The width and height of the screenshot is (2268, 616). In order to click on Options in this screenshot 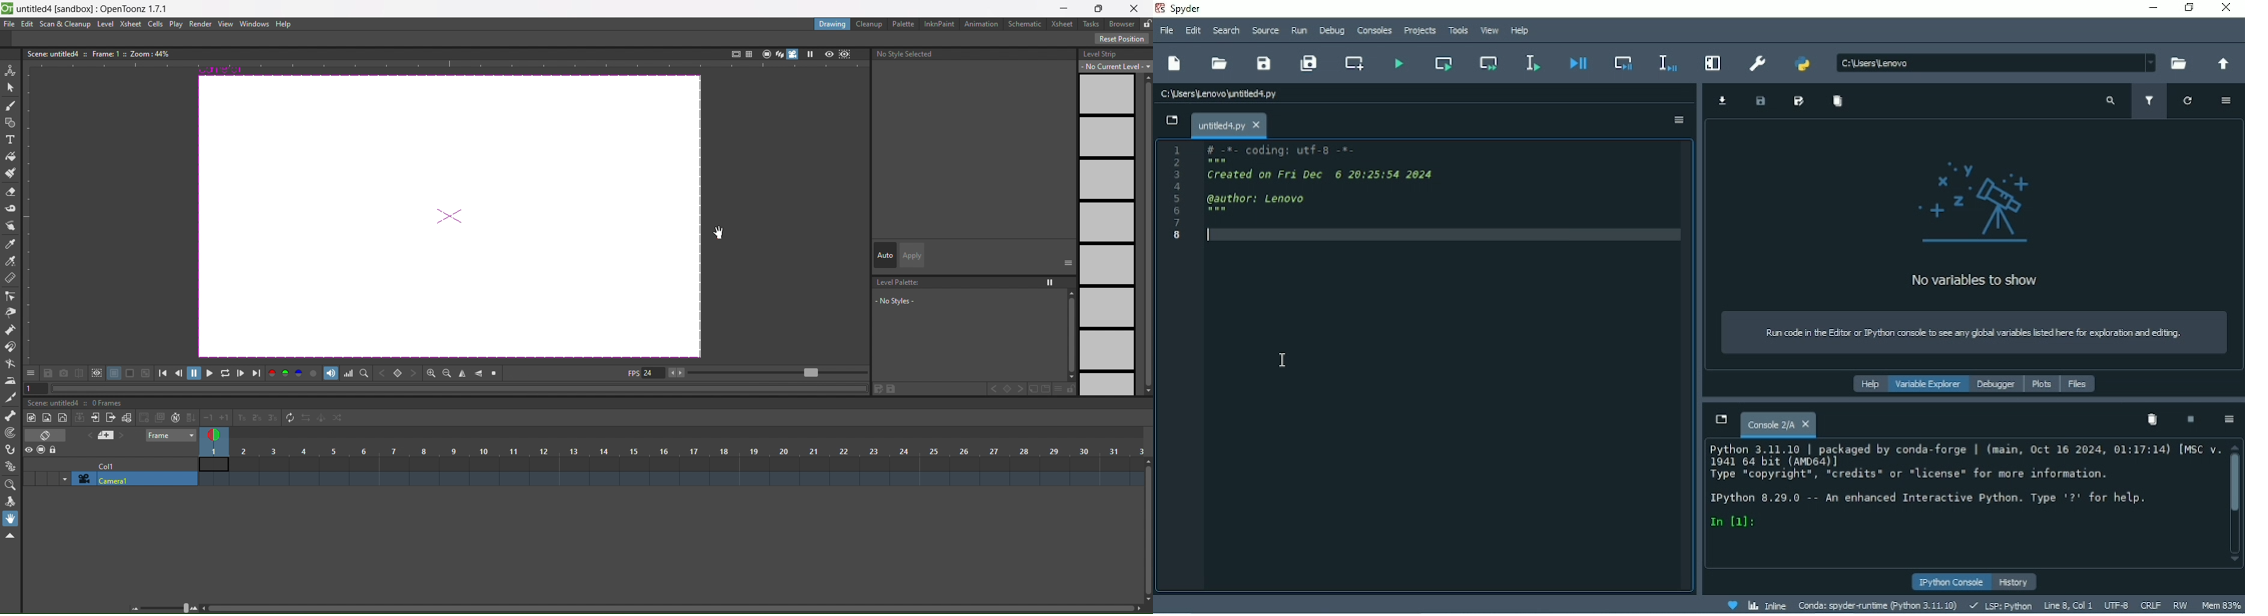, I will do `click(1670, 121)`.